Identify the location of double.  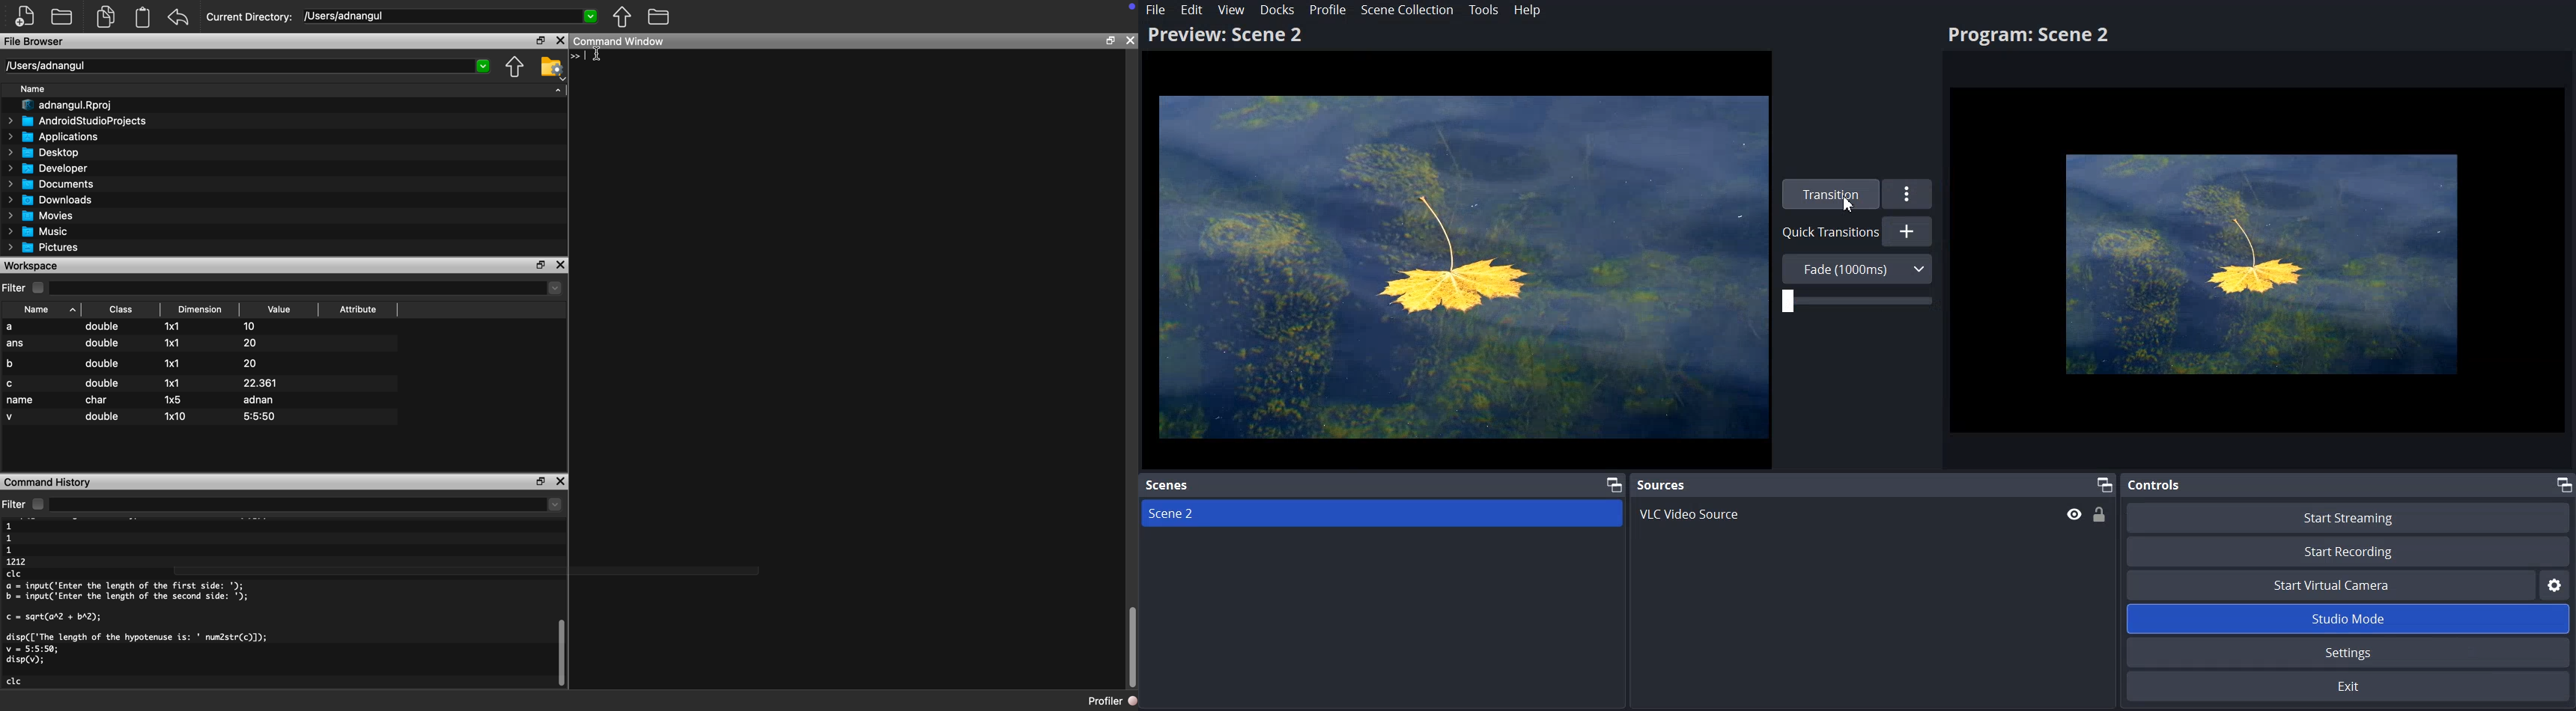
(103, 383).